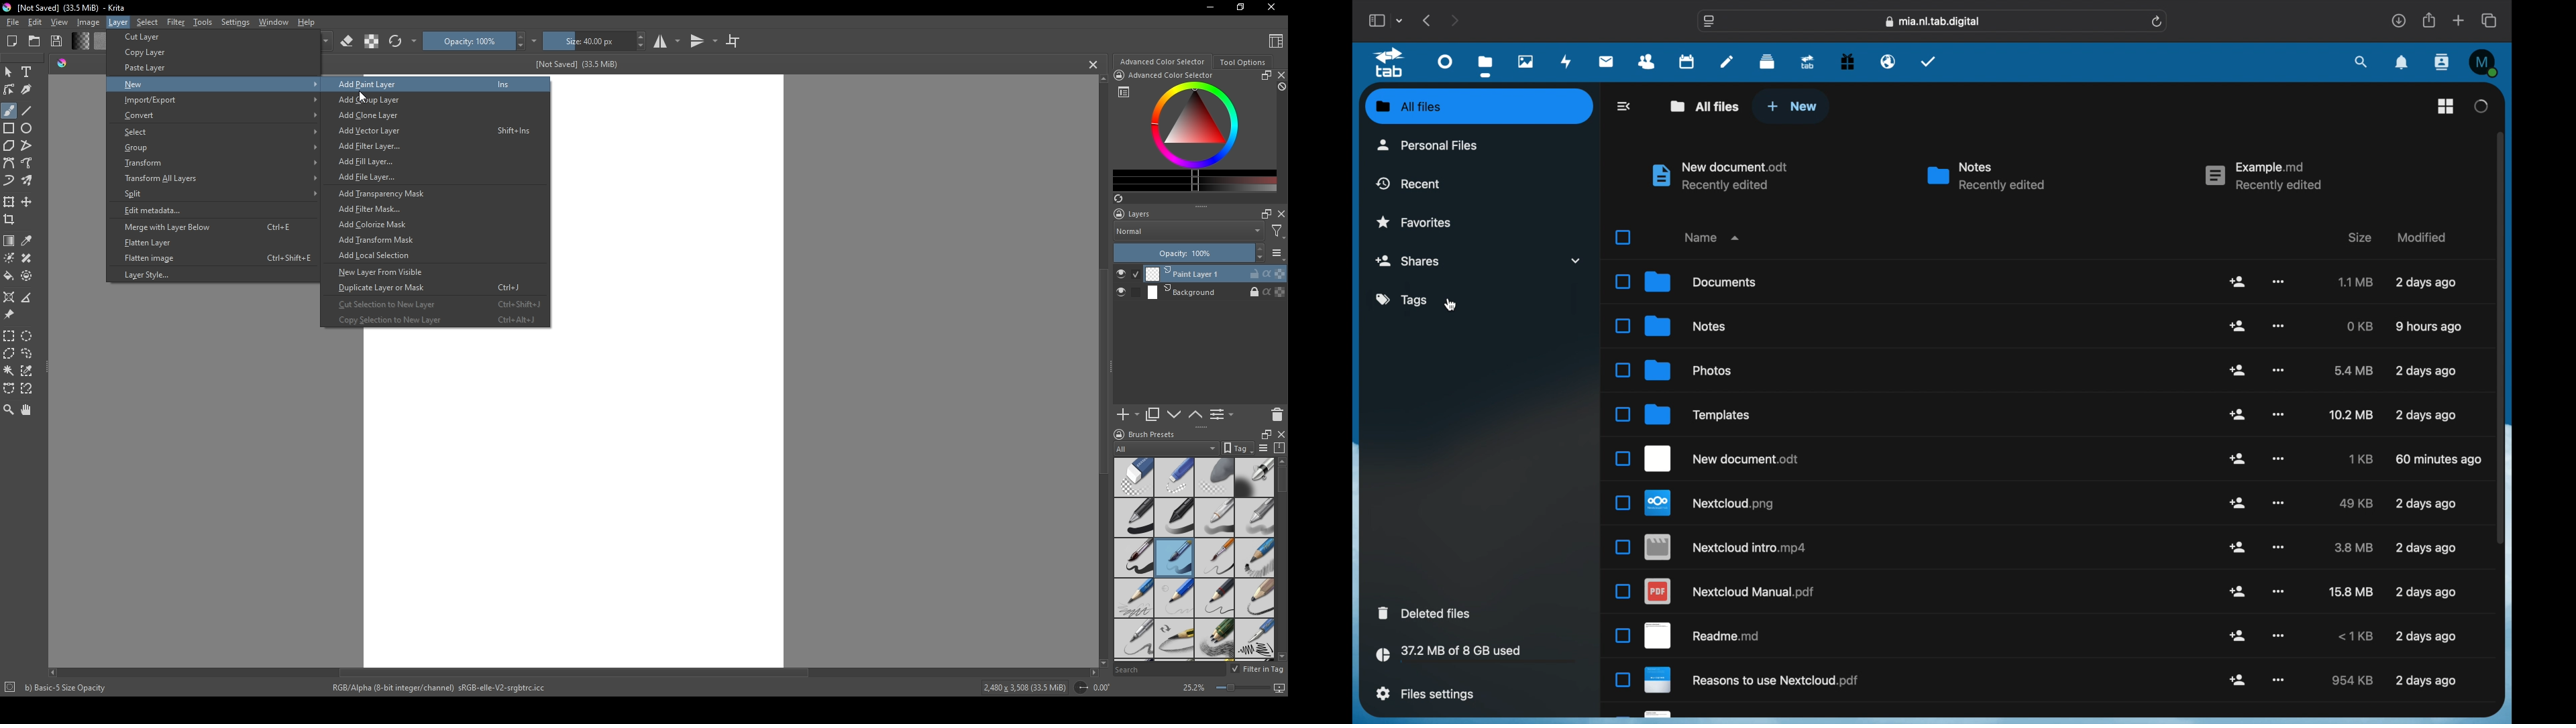  What do you see at coordinates (1700, 414) in the screenshot?
I see `templates` at bounding box center [1700, 414].